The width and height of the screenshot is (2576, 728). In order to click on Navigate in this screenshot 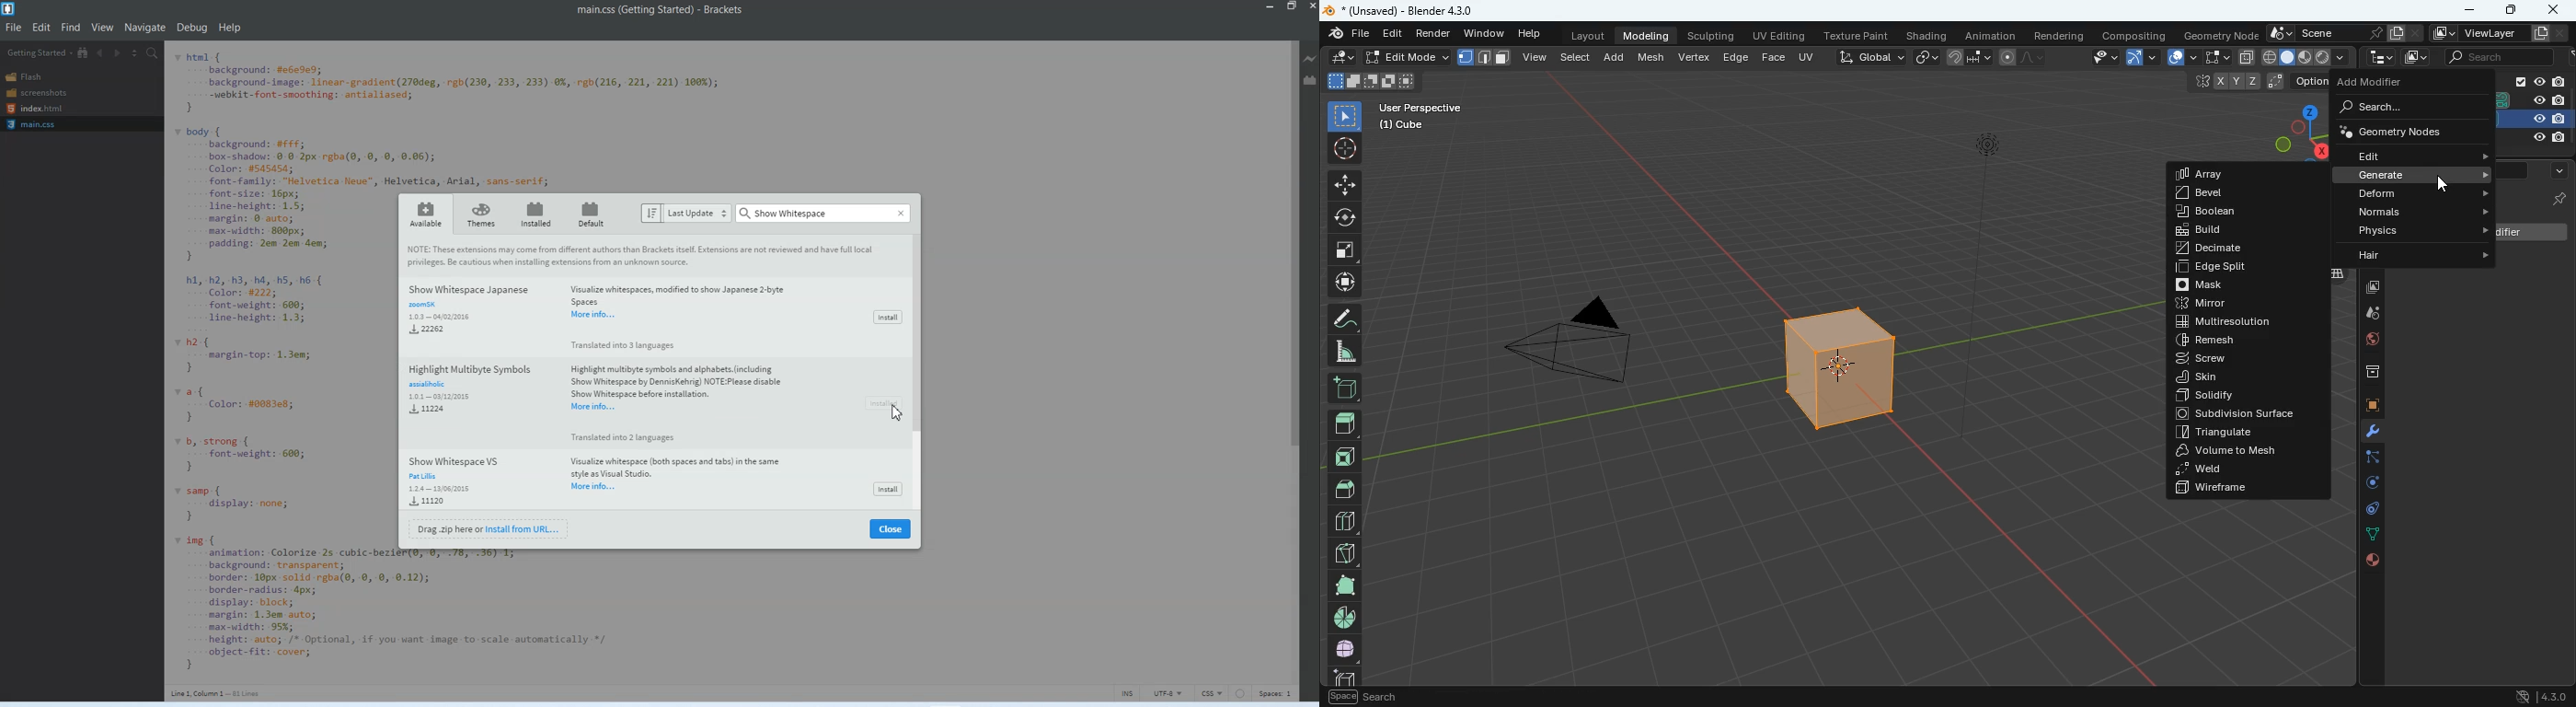, I will do `click(146, 28)`.